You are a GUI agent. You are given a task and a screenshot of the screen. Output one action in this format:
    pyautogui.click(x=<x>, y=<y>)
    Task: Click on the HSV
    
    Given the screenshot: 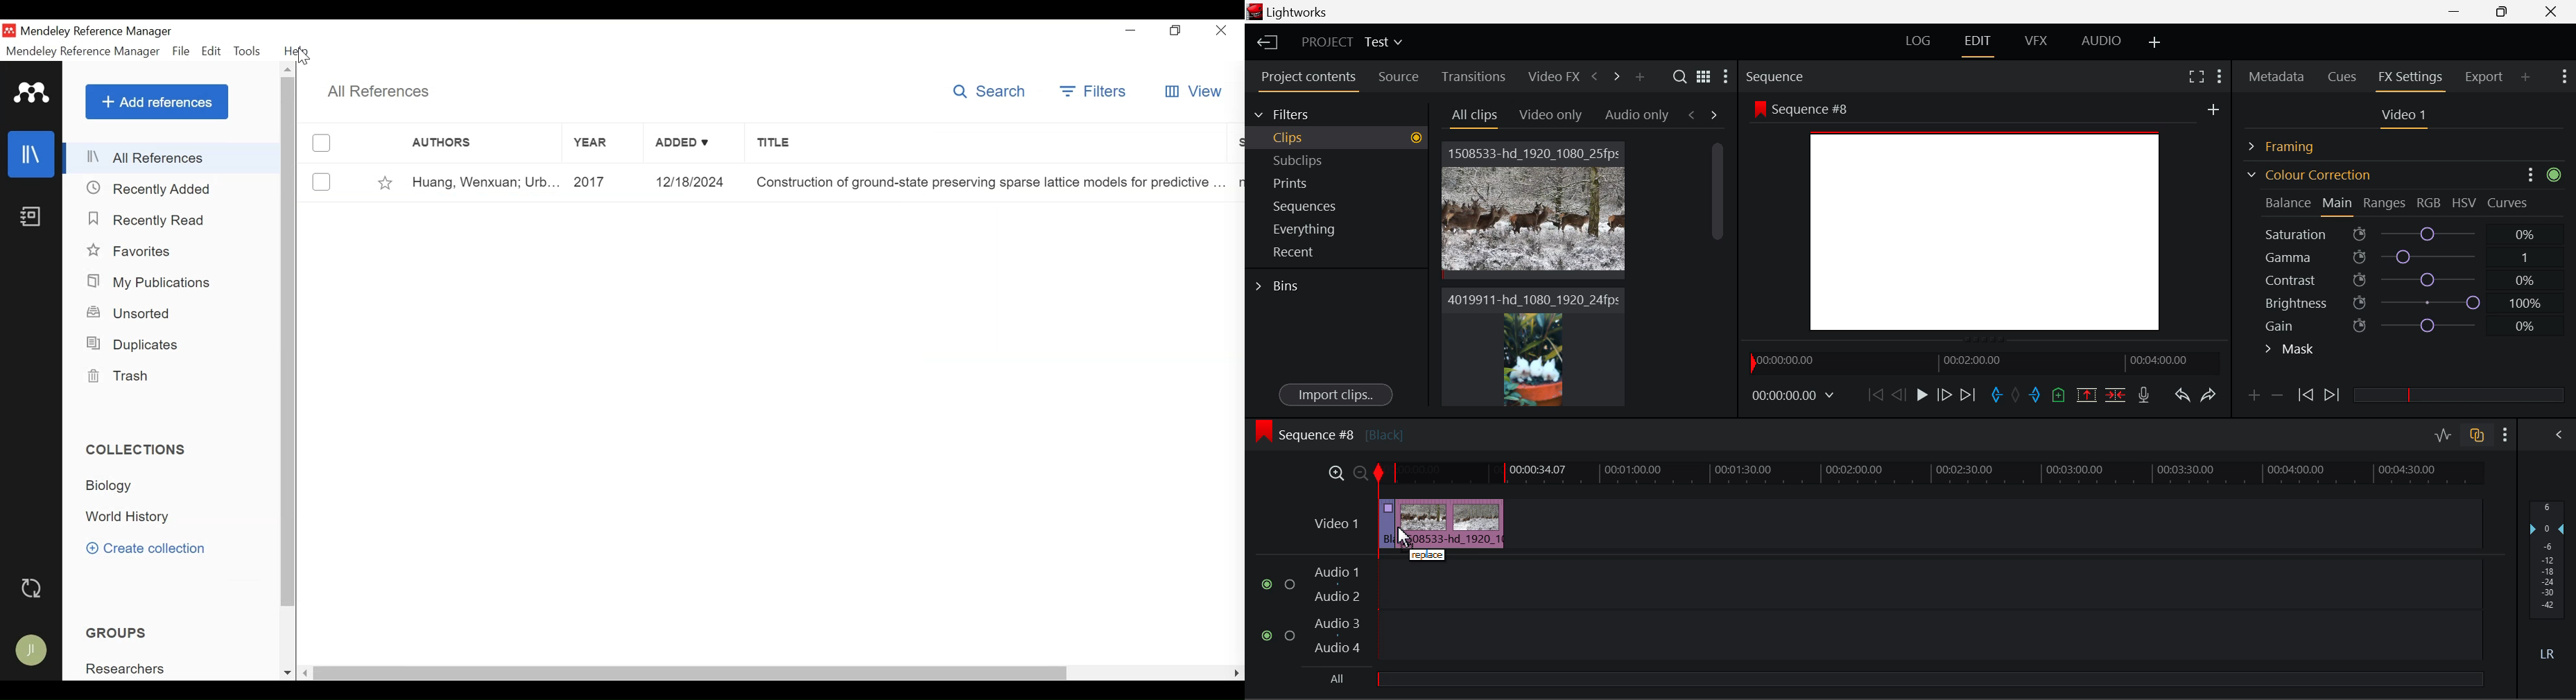 What is the action you would take?
    pyautogui.click(x=2464, y=202)
    